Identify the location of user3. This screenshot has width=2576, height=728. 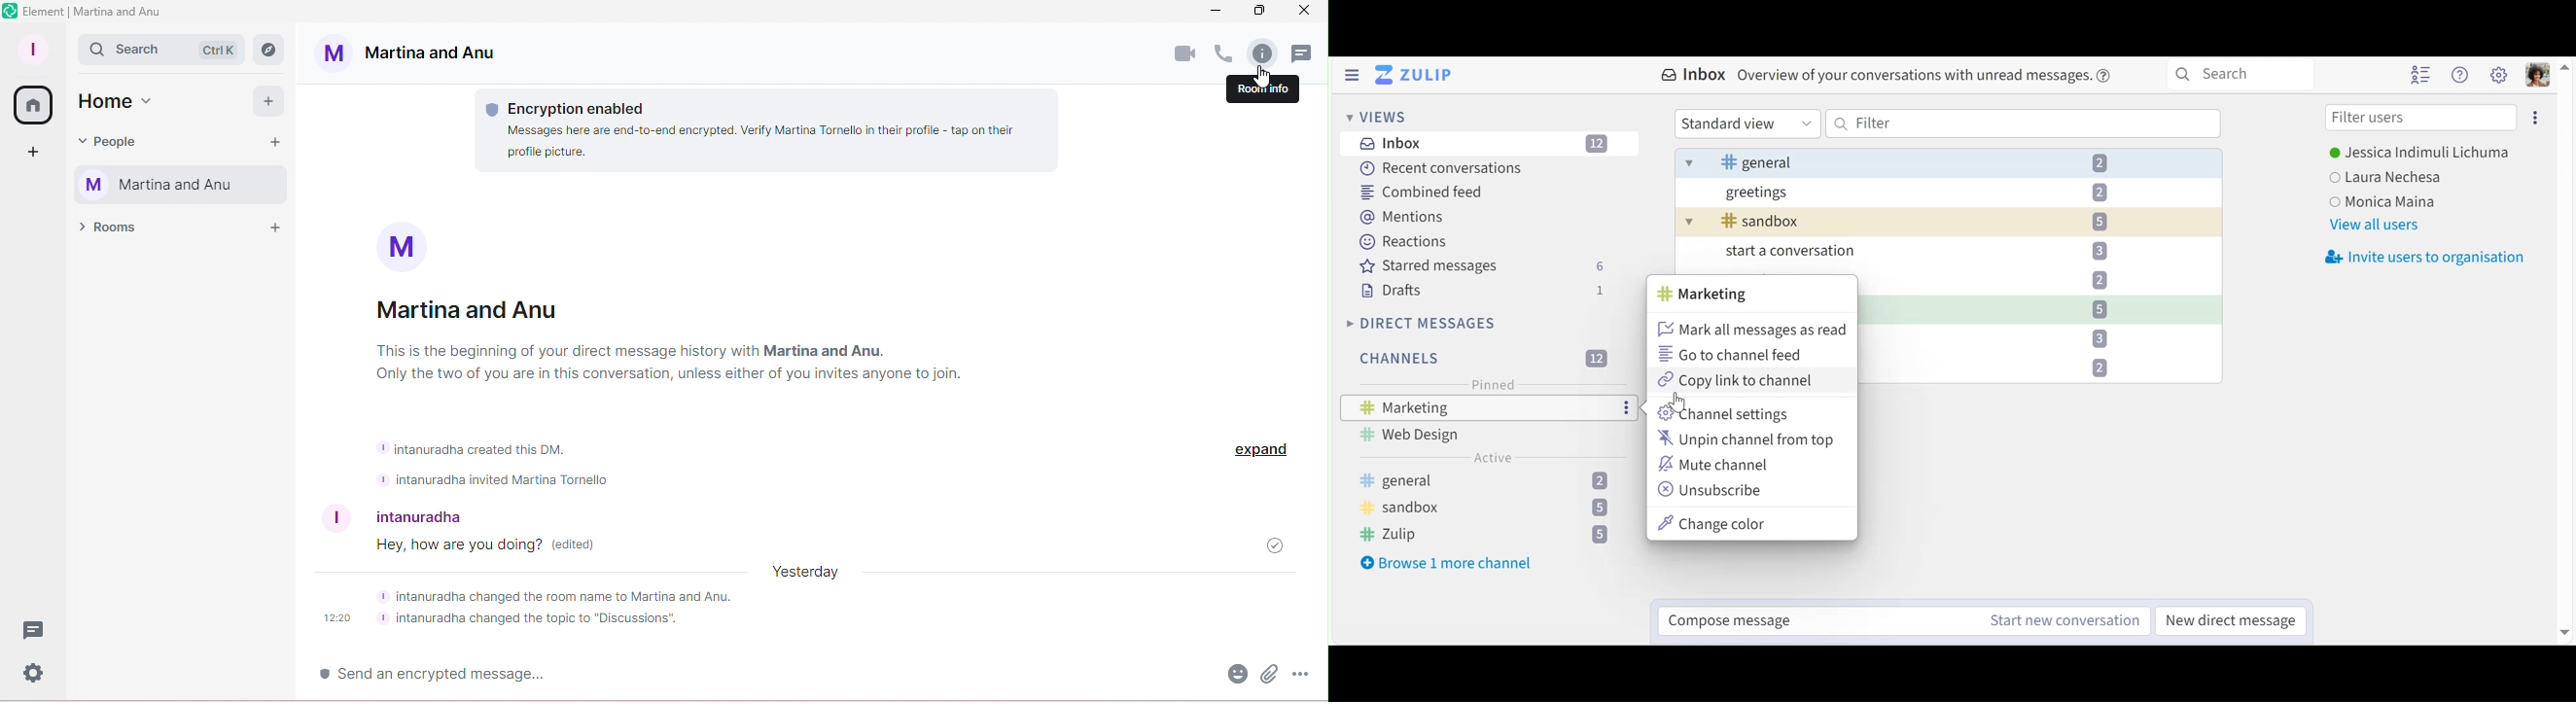
(2390, 202).